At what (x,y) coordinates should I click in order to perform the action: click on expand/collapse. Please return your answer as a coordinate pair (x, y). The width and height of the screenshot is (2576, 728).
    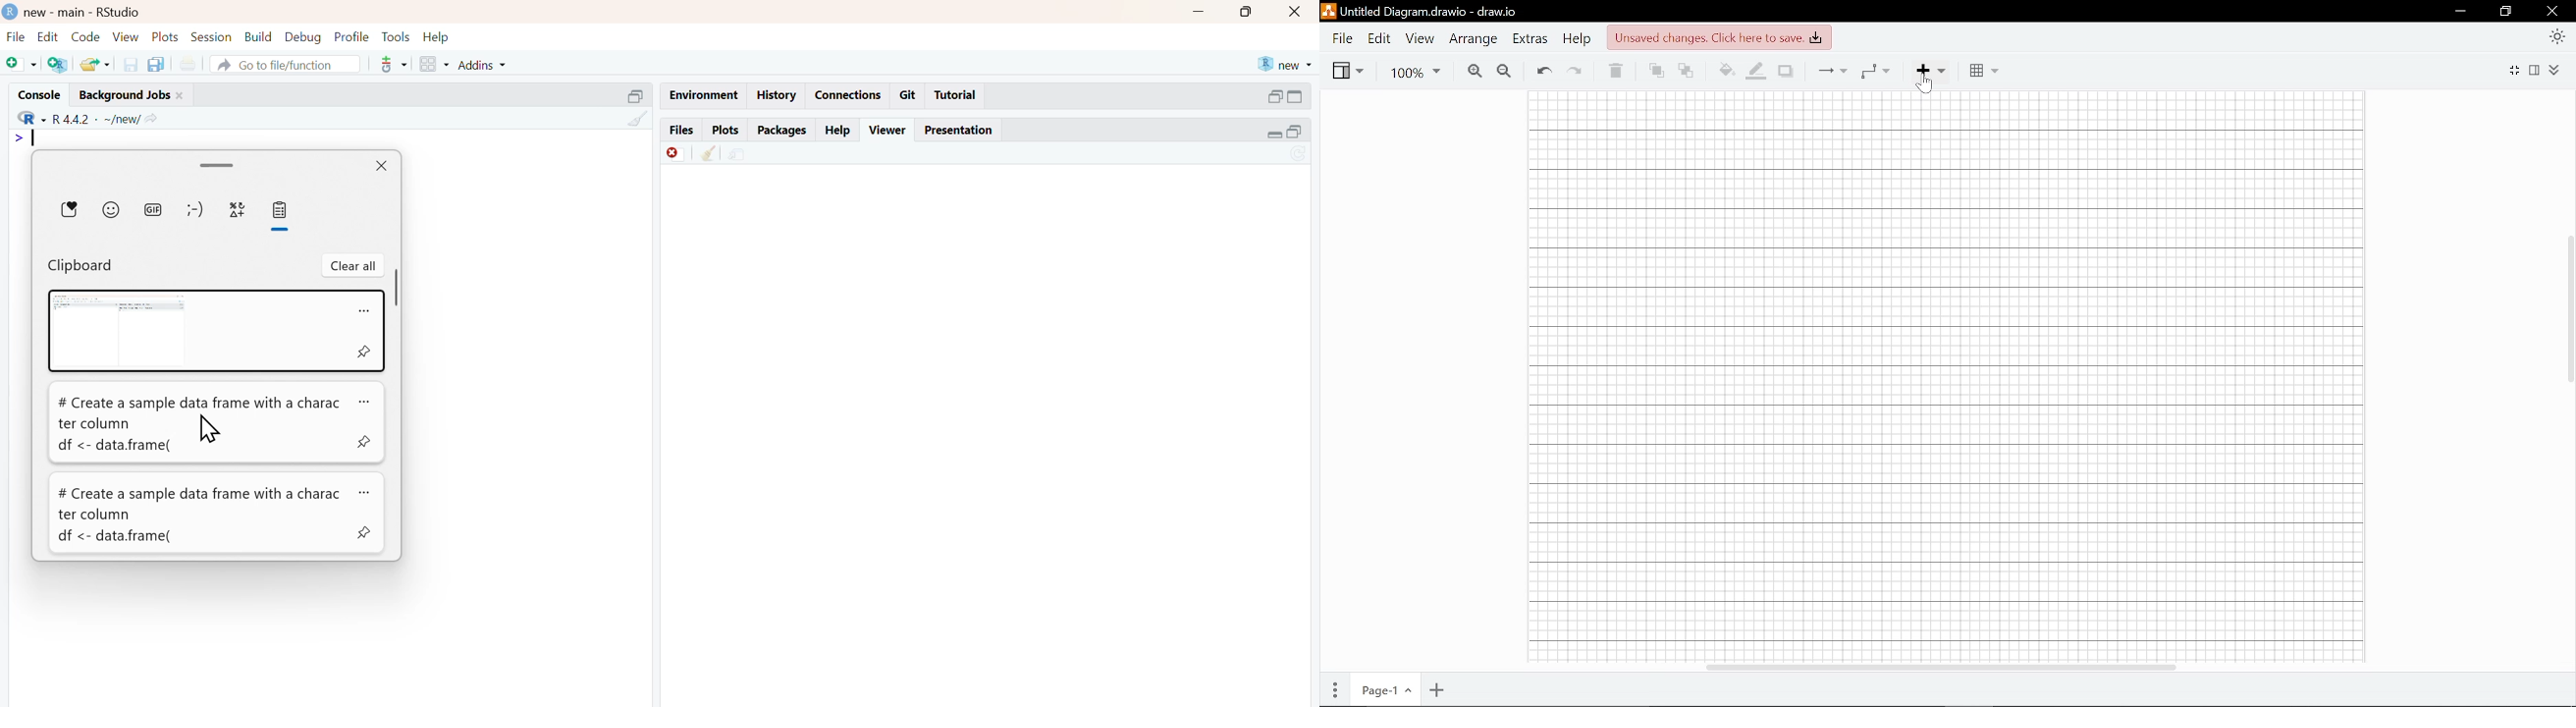
    Looking at the image, I should click on (1297, 96).